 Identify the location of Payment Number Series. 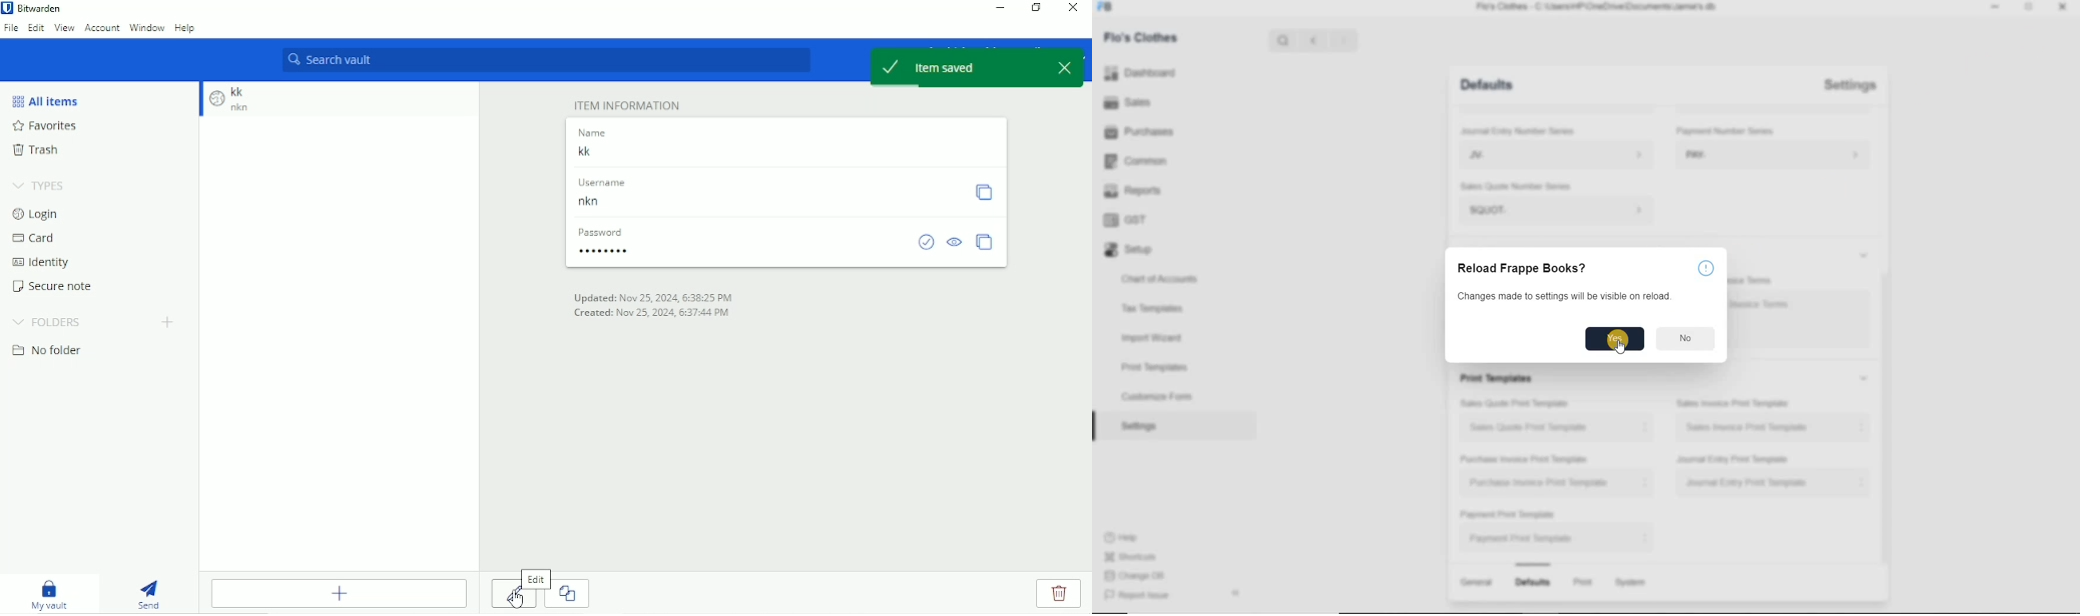
(1726, 131).